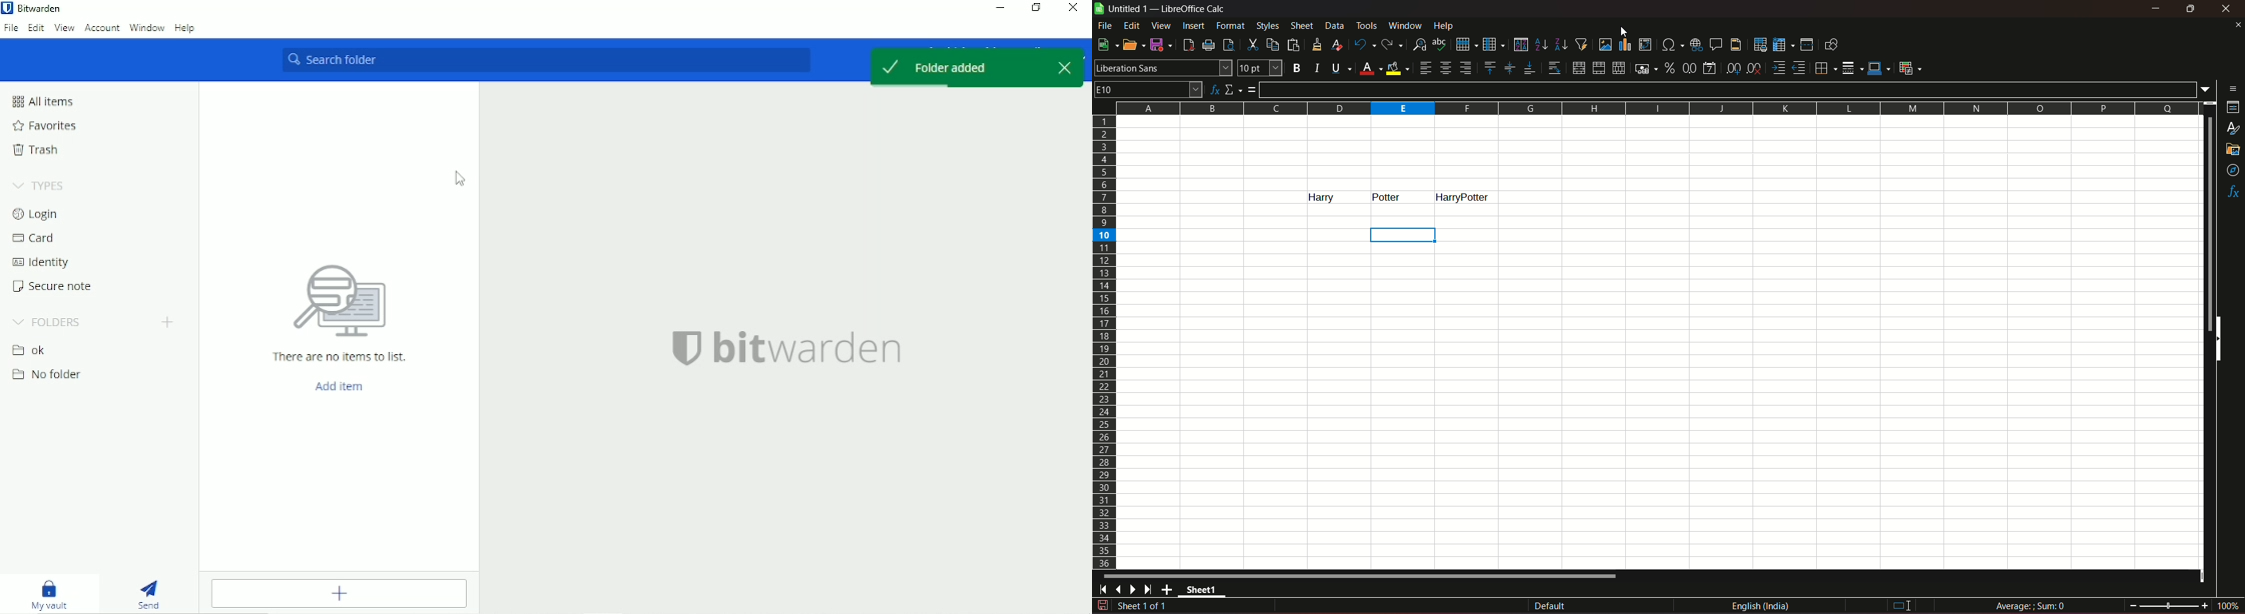 The height and width of the screenshot is (616, 2268). I want to click on close popup , so click(1068, 65).